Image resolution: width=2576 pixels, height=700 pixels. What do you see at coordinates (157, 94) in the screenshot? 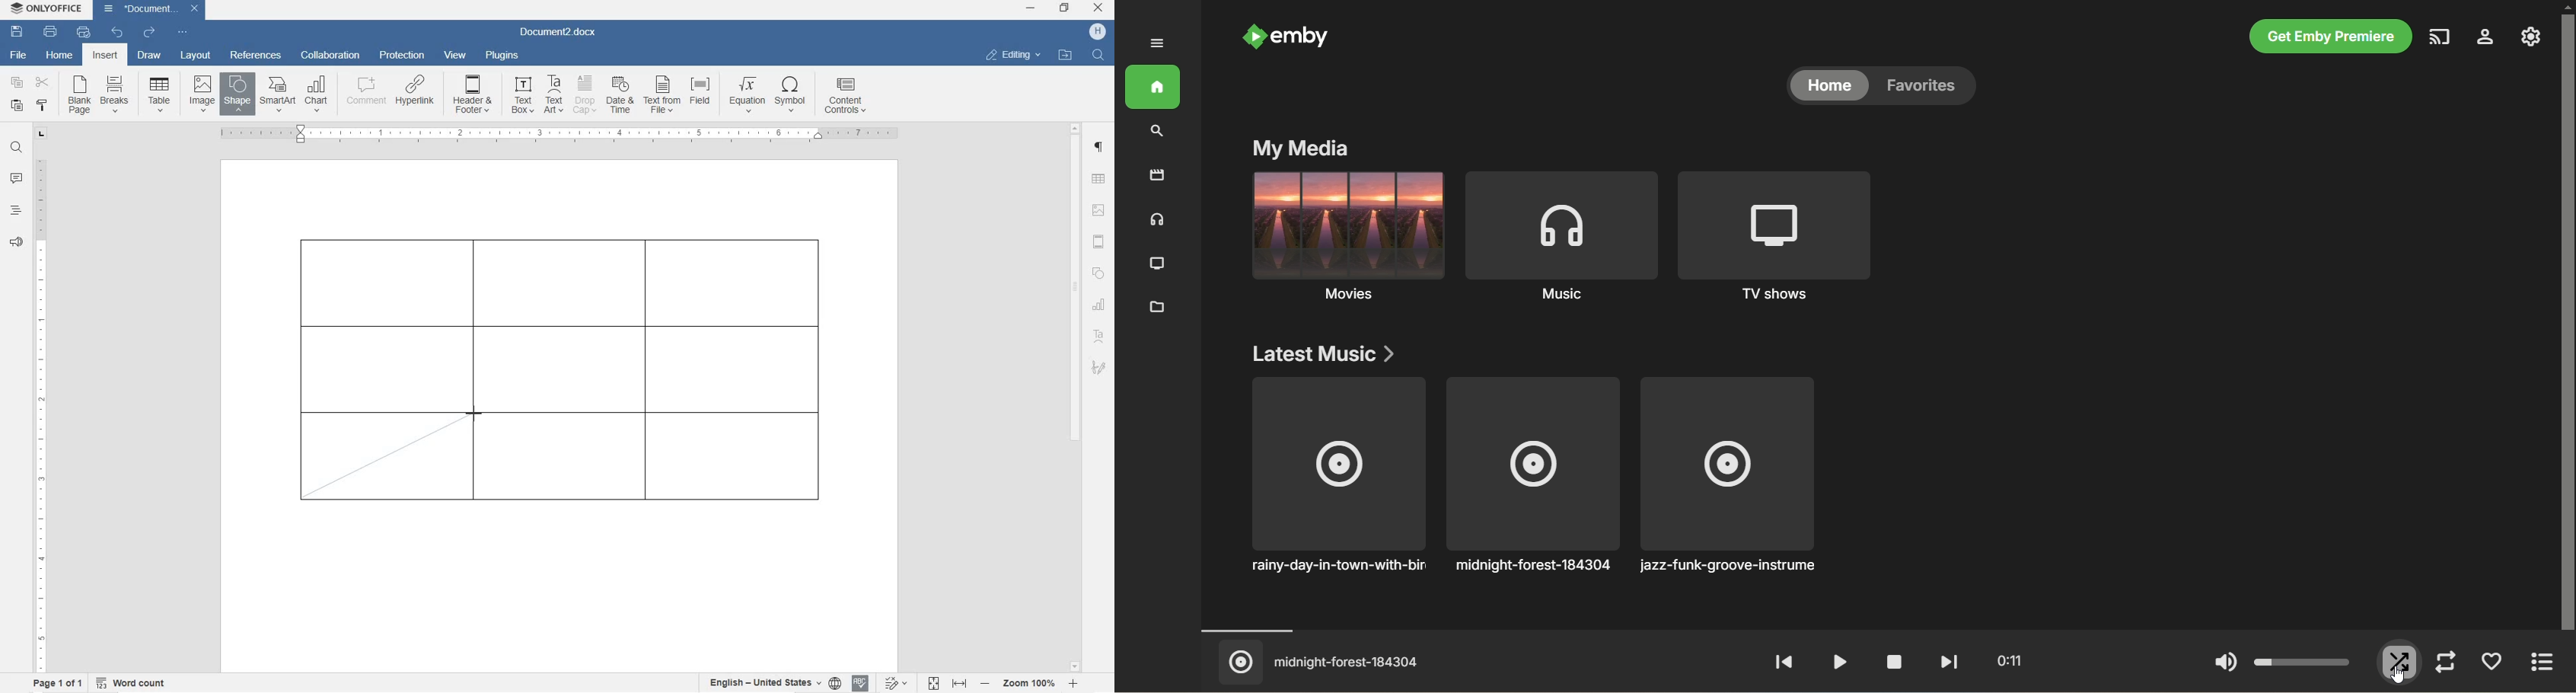
I see `insert table` at bounding box center [157, 94].